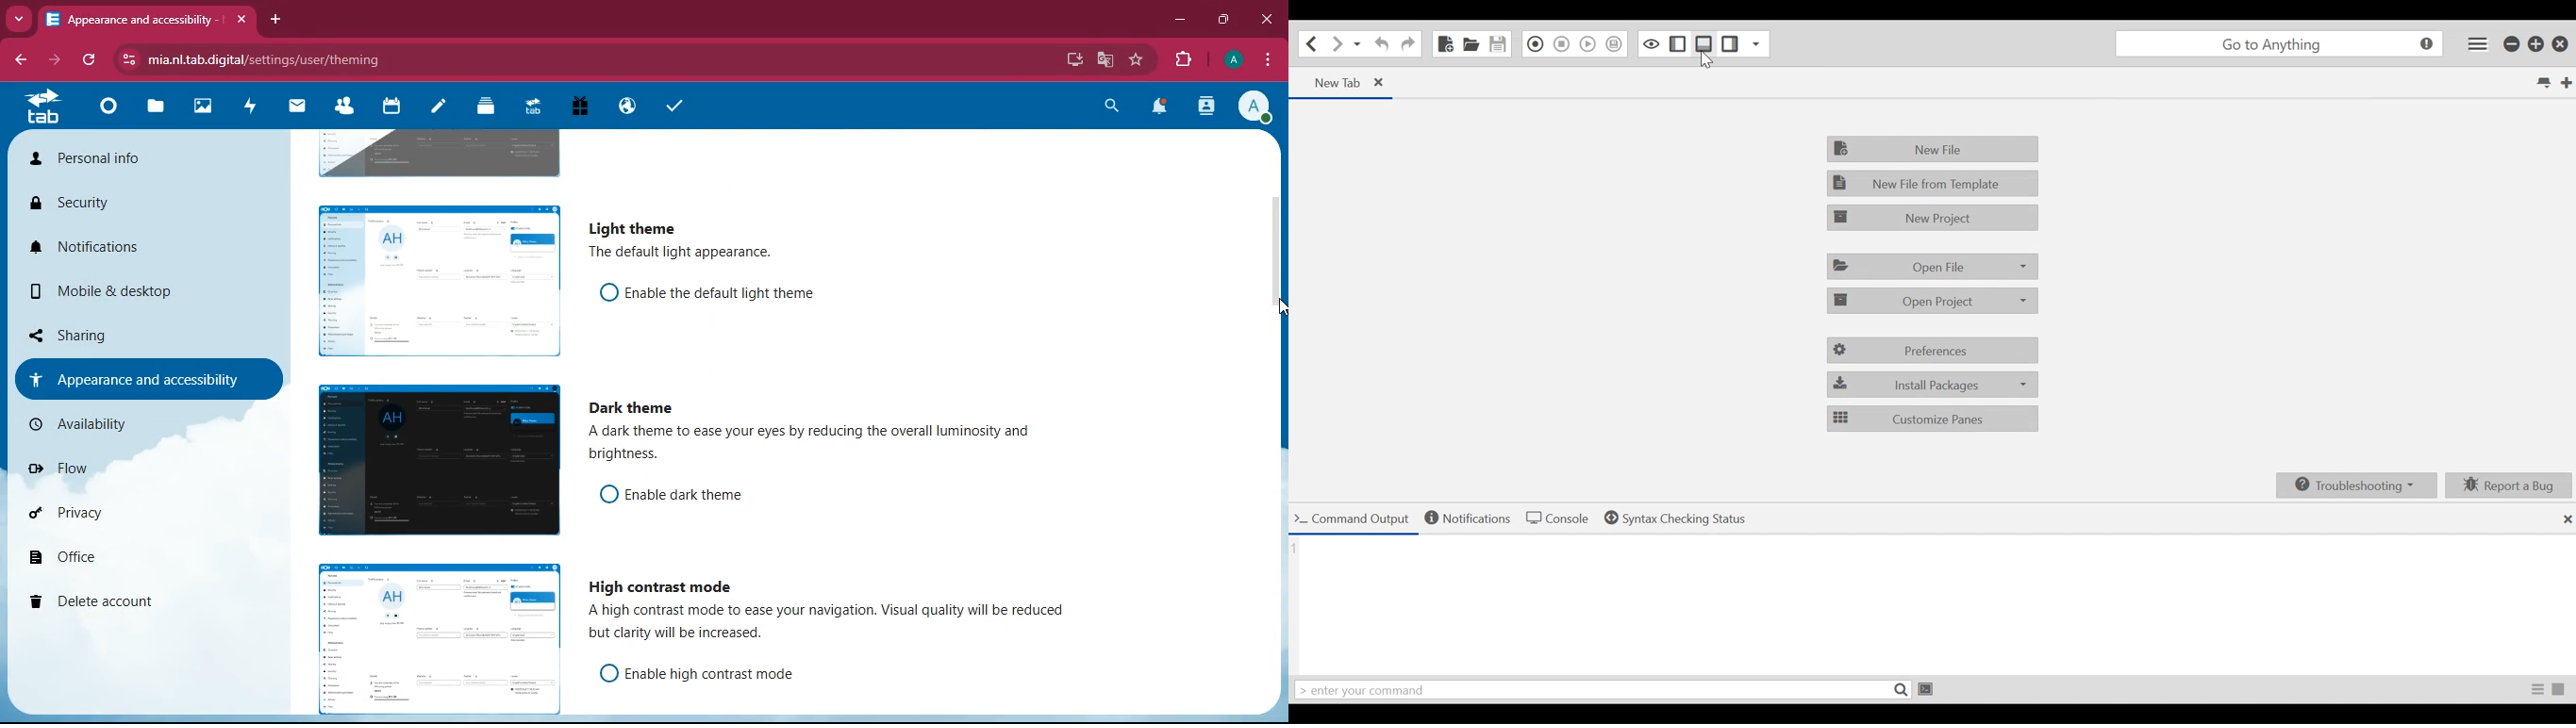 The height and width of the screenshot is (728, 2576). What do you see at coordinates (603, 672) in the screenshot?
I see `on/off button` at bounding box center [603, 672].